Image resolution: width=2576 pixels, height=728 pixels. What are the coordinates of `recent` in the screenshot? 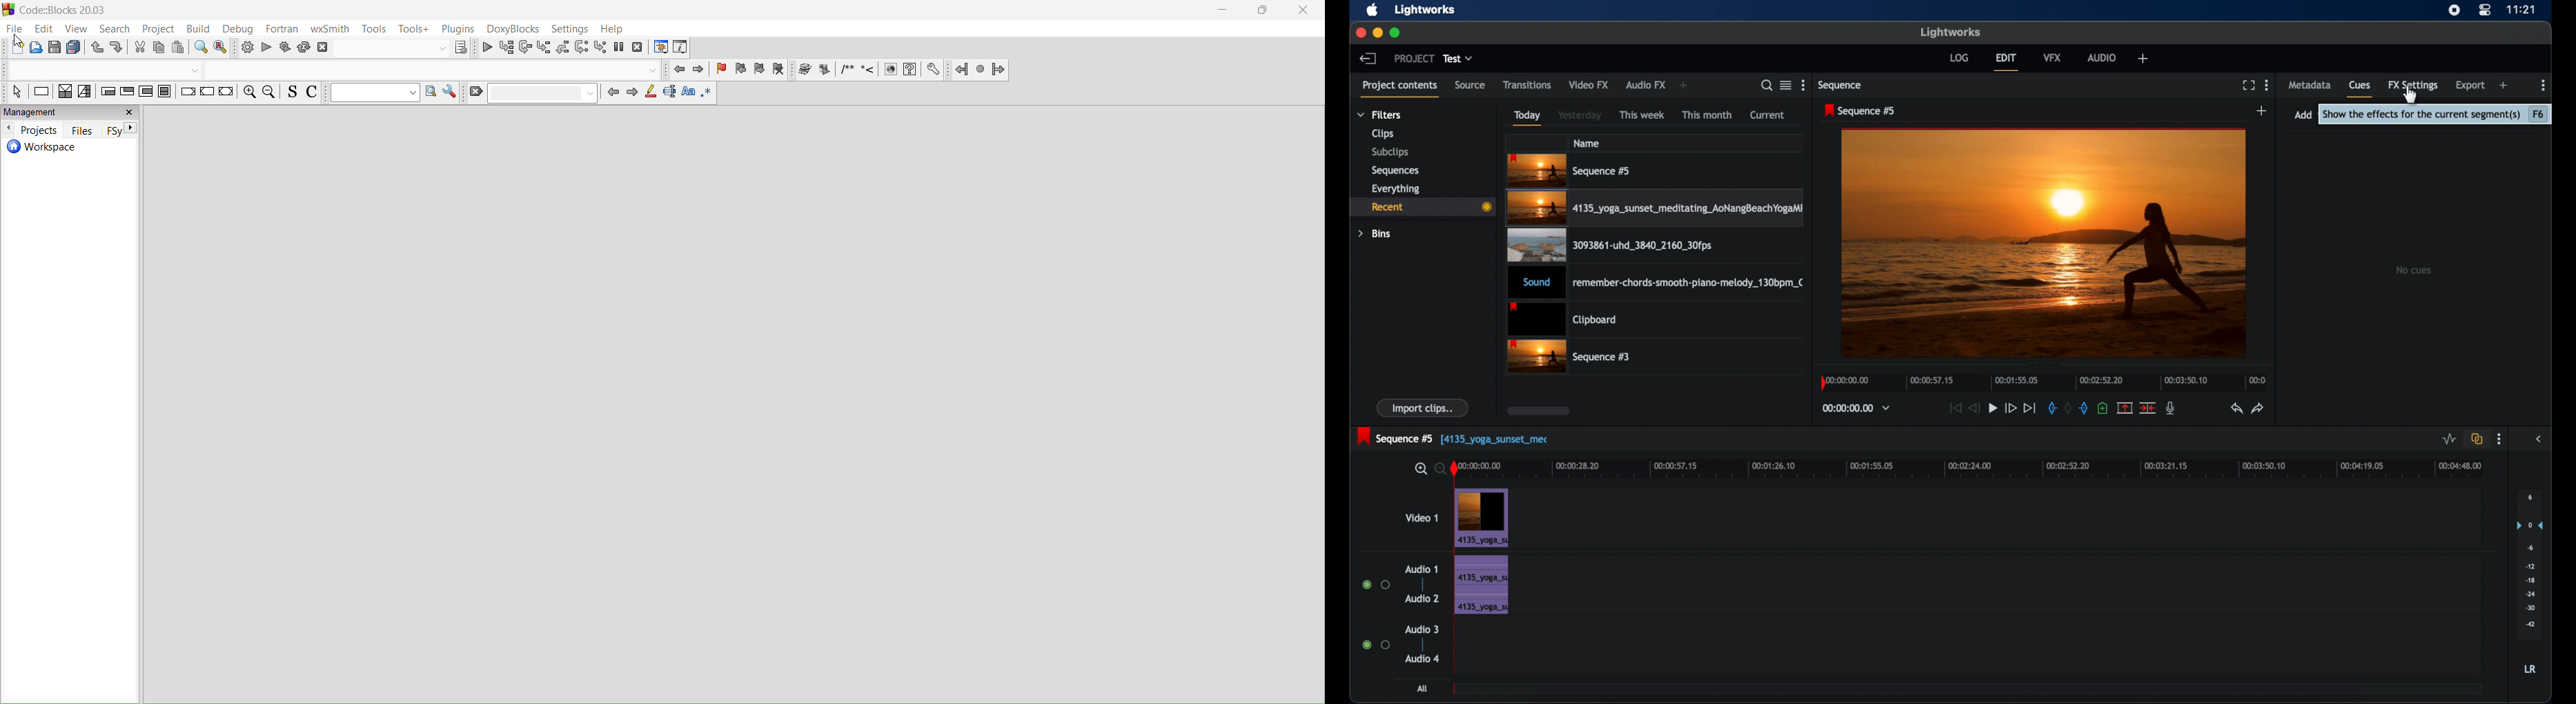 It's located at (1421, 207).